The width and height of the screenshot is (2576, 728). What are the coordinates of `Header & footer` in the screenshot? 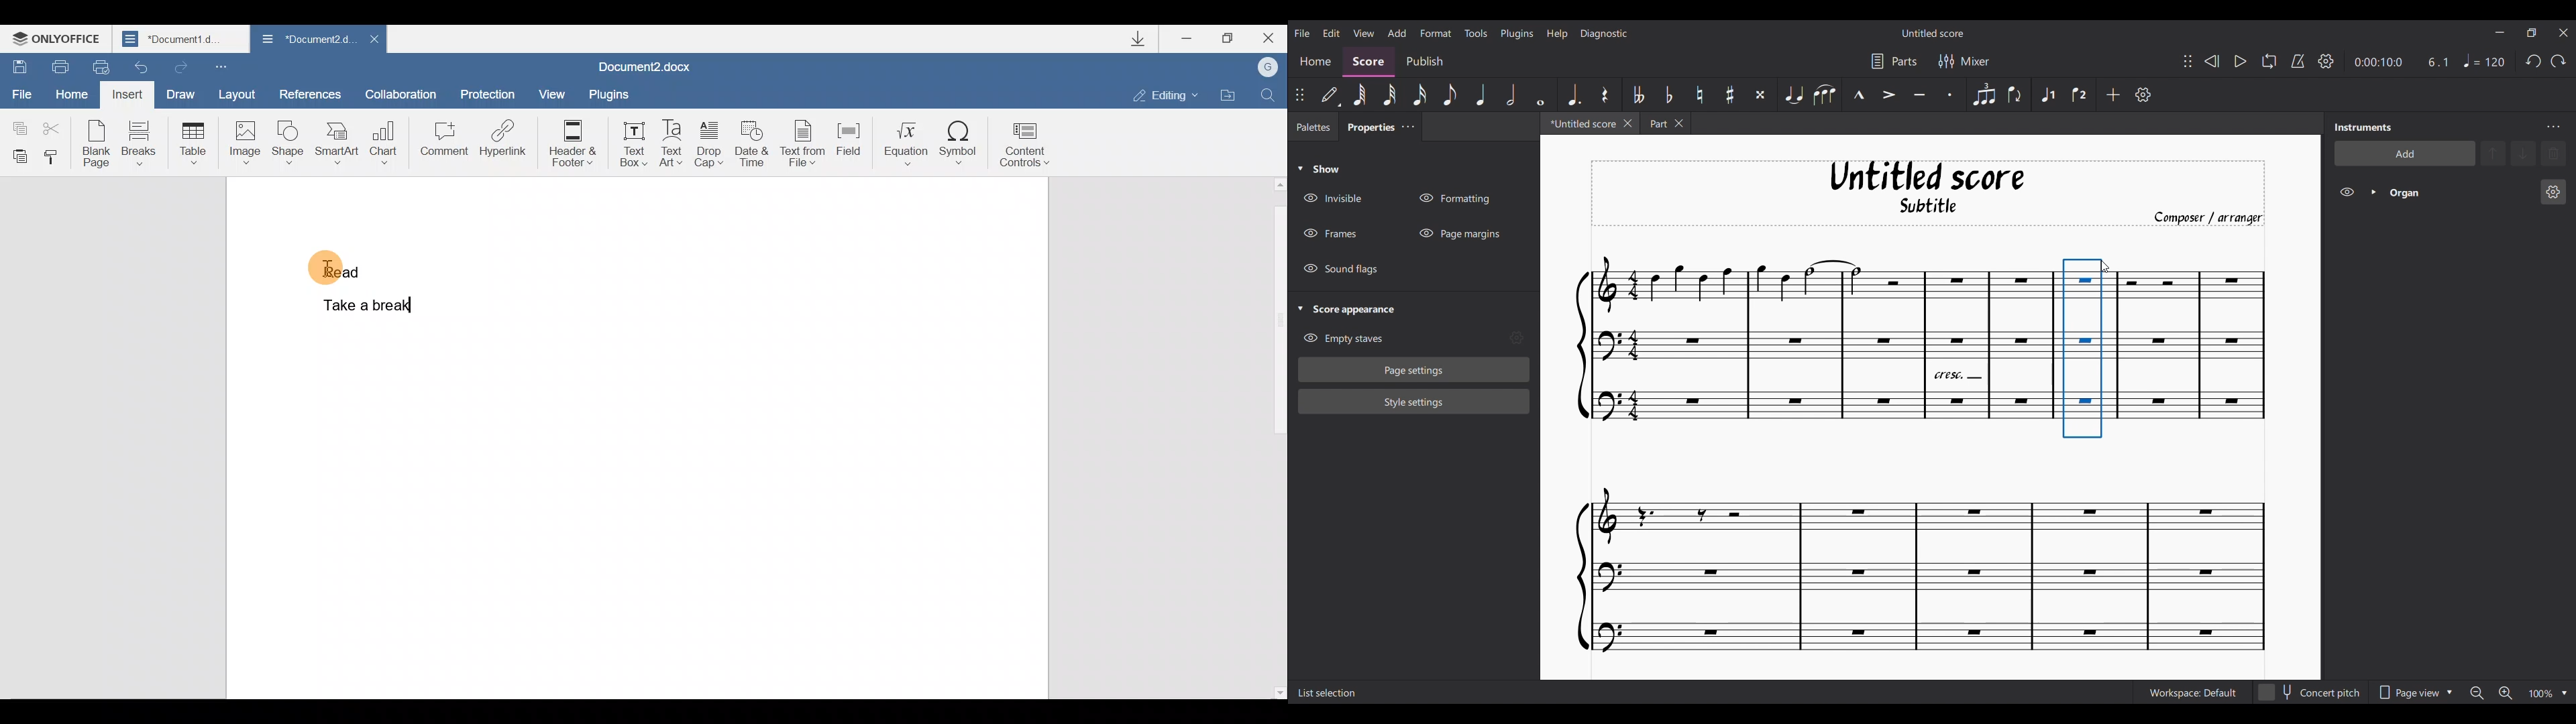 It's located at (577, 143).